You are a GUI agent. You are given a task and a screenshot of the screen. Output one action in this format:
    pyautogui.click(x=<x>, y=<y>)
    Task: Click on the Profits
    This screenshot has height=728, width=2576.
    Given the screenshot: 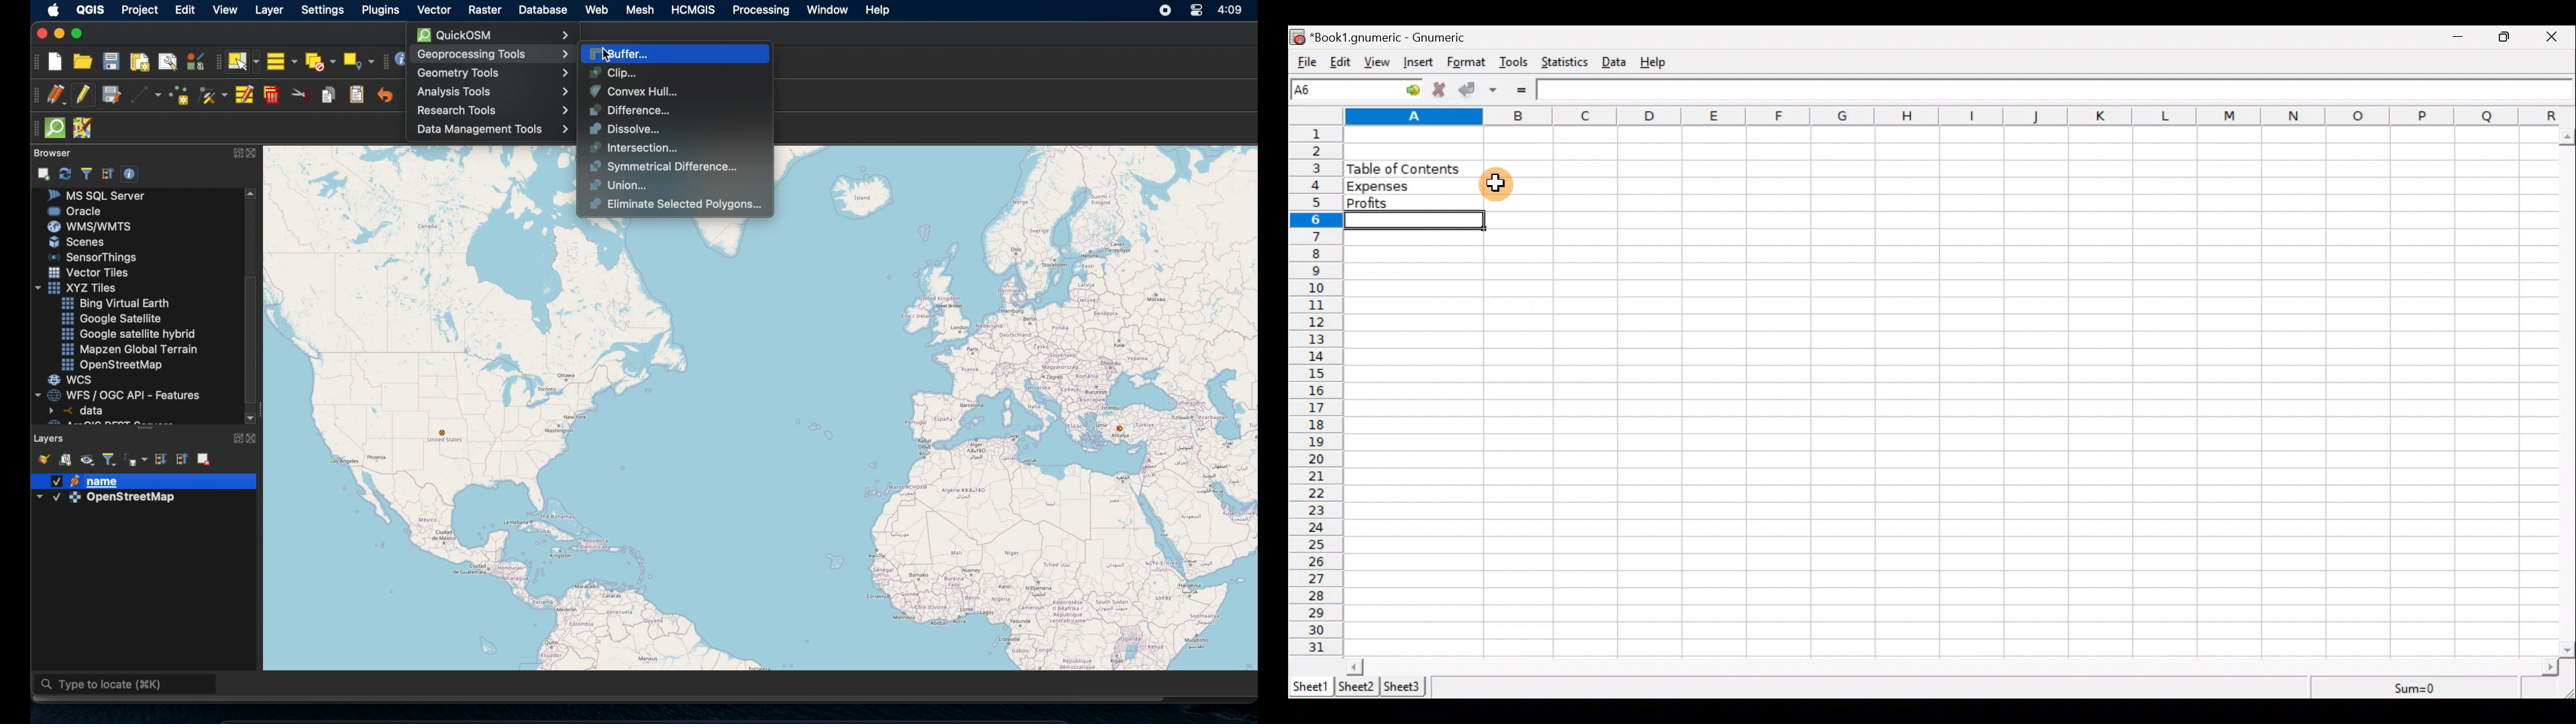 What is the action you would take?
    pyautogui.click(x=1412, y=203)
    